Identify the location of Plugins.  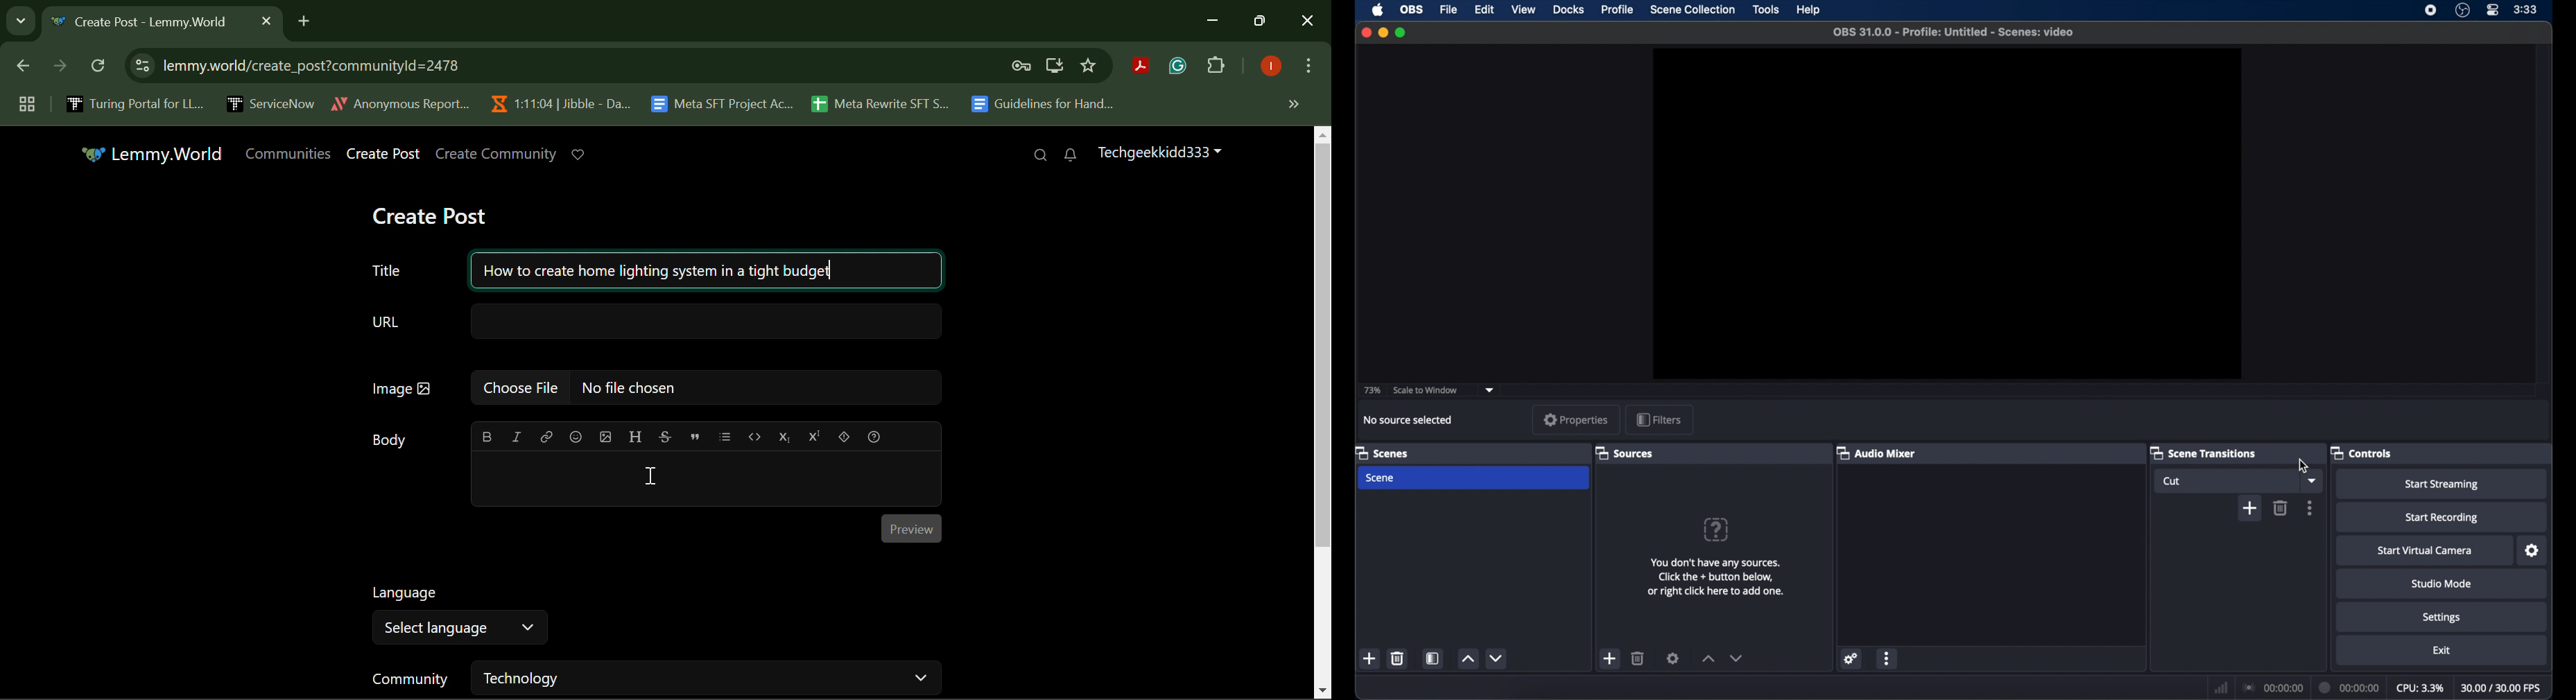
(1216, 68).